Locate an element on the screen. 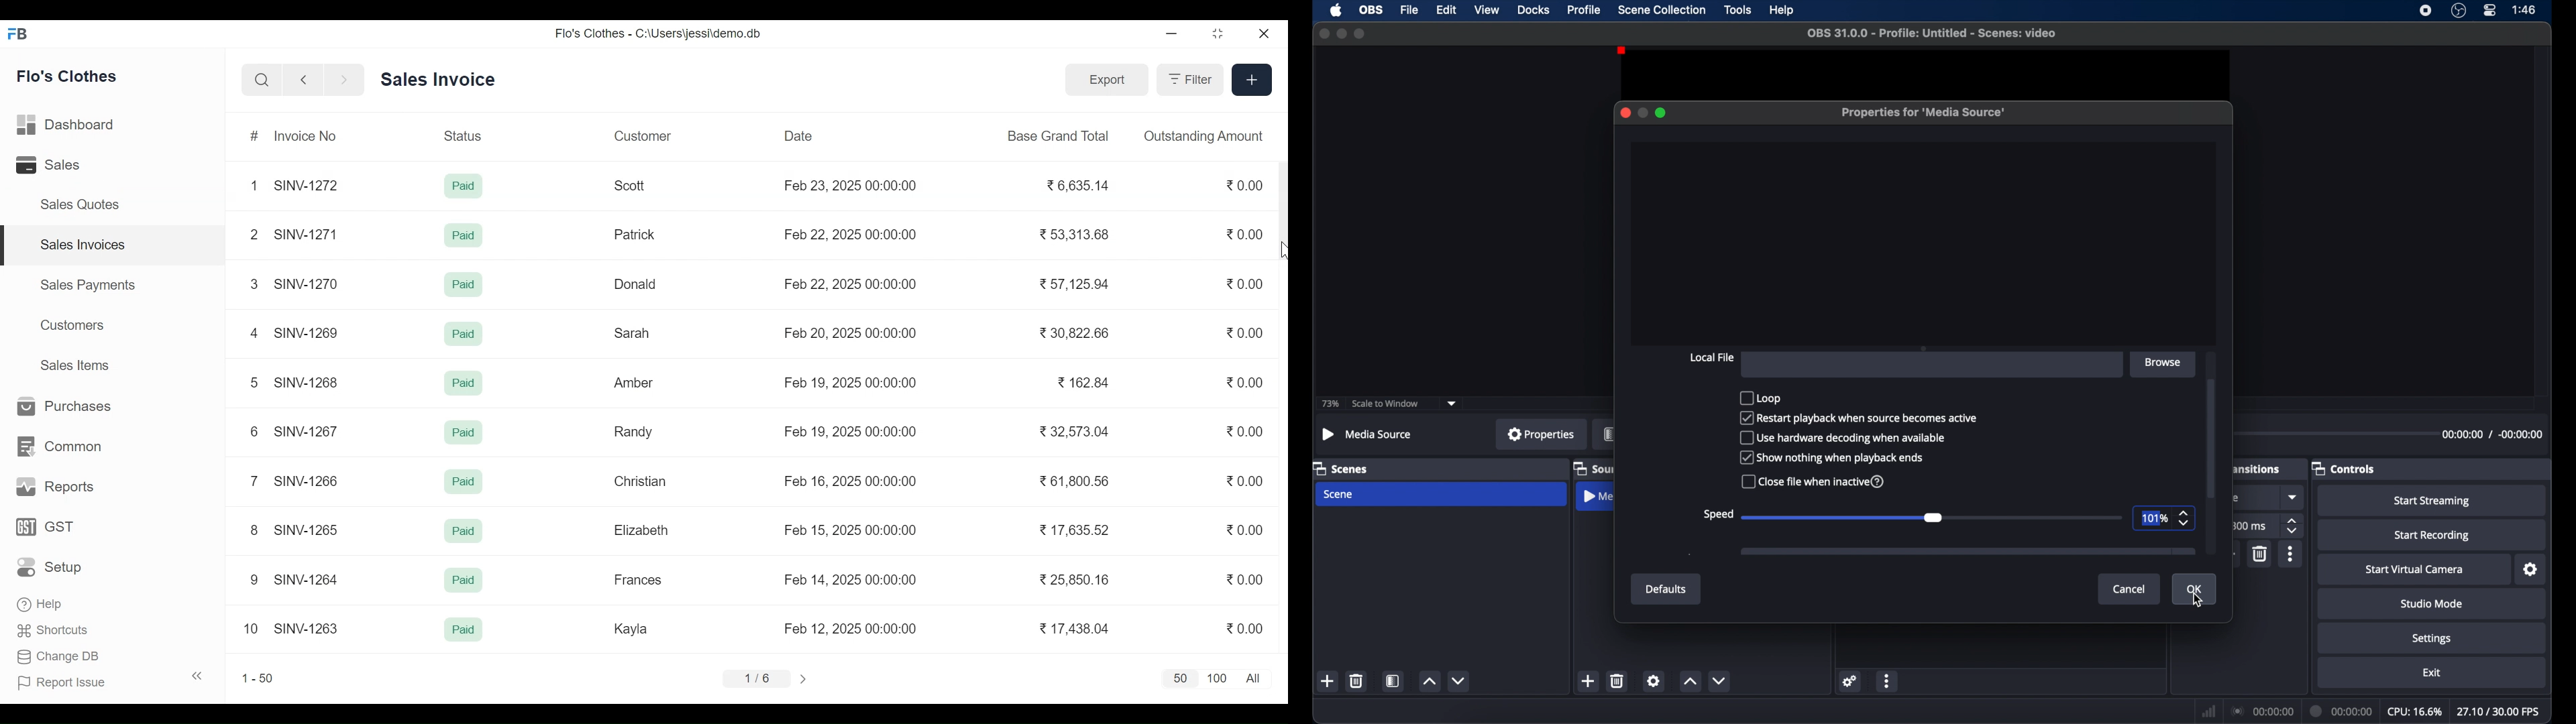 Image resolution: width=2576 pixels, height=728 pixels. Go Back is located at coordinates (303, 80).